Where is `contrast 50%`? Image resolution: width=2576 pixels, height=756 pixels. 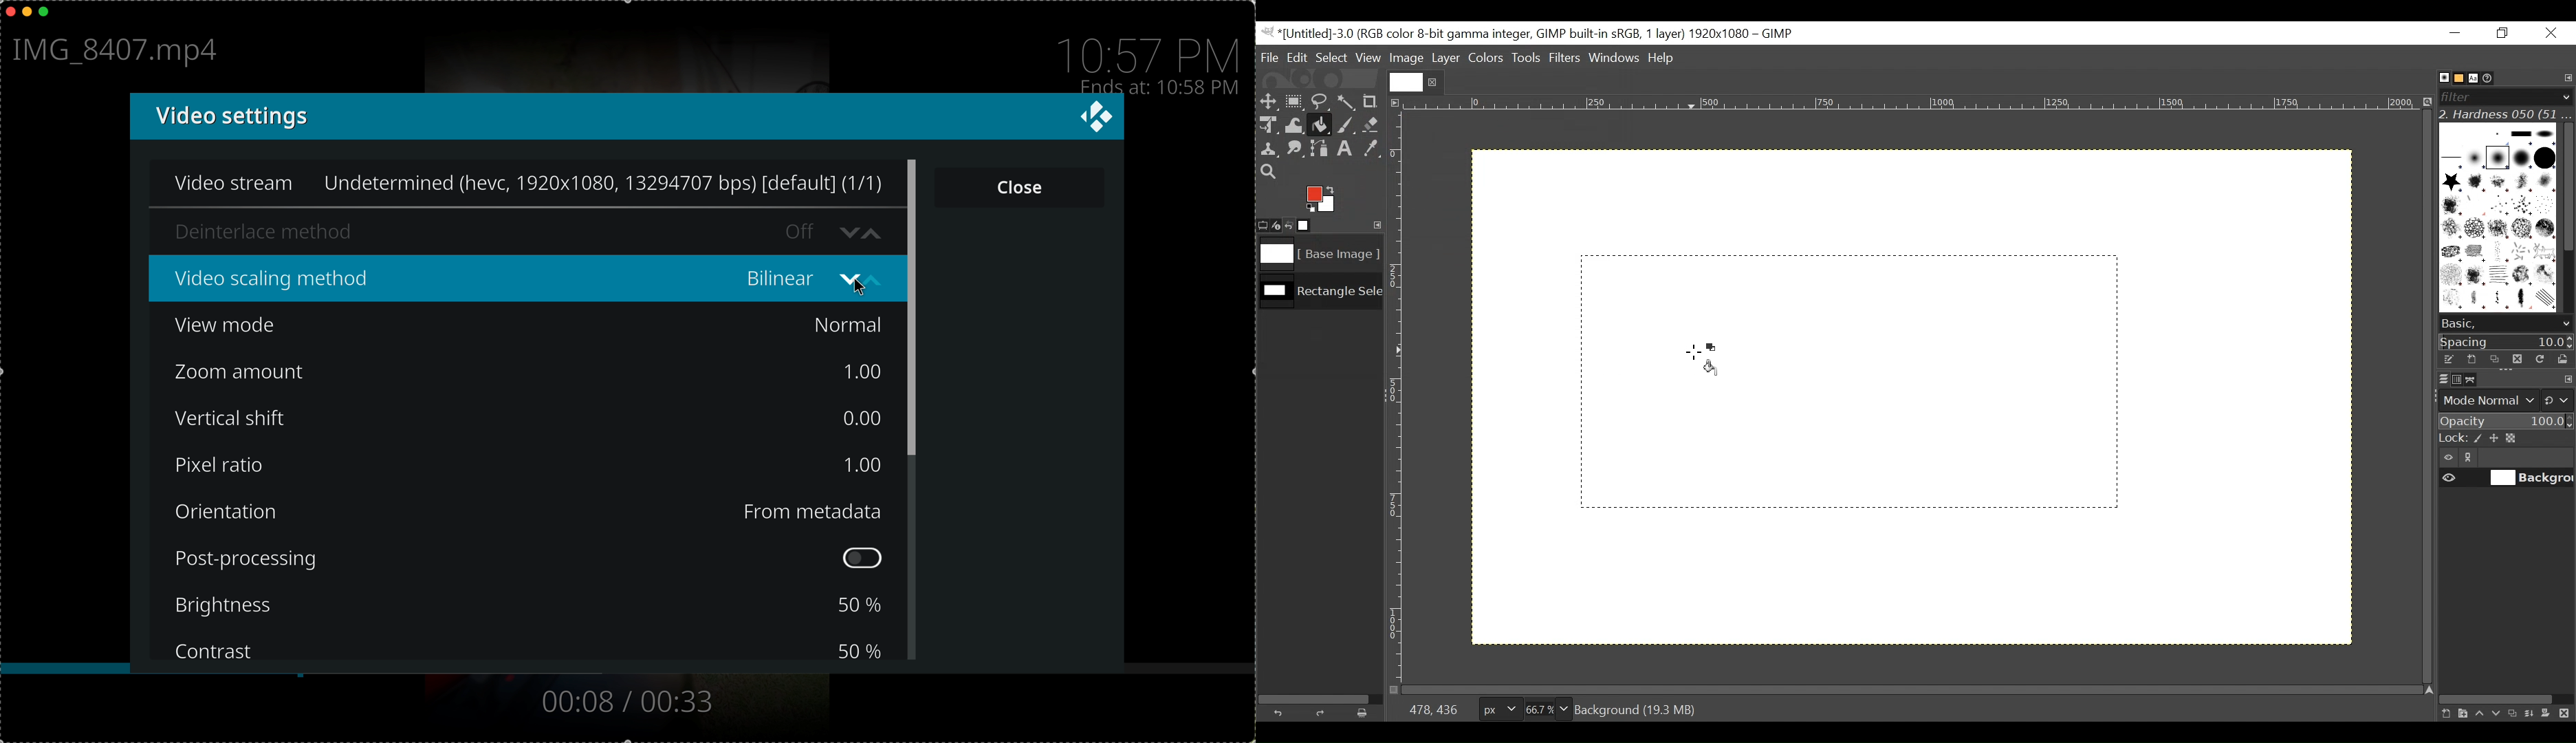 contrast 50% is located at coordinates (528, 648).